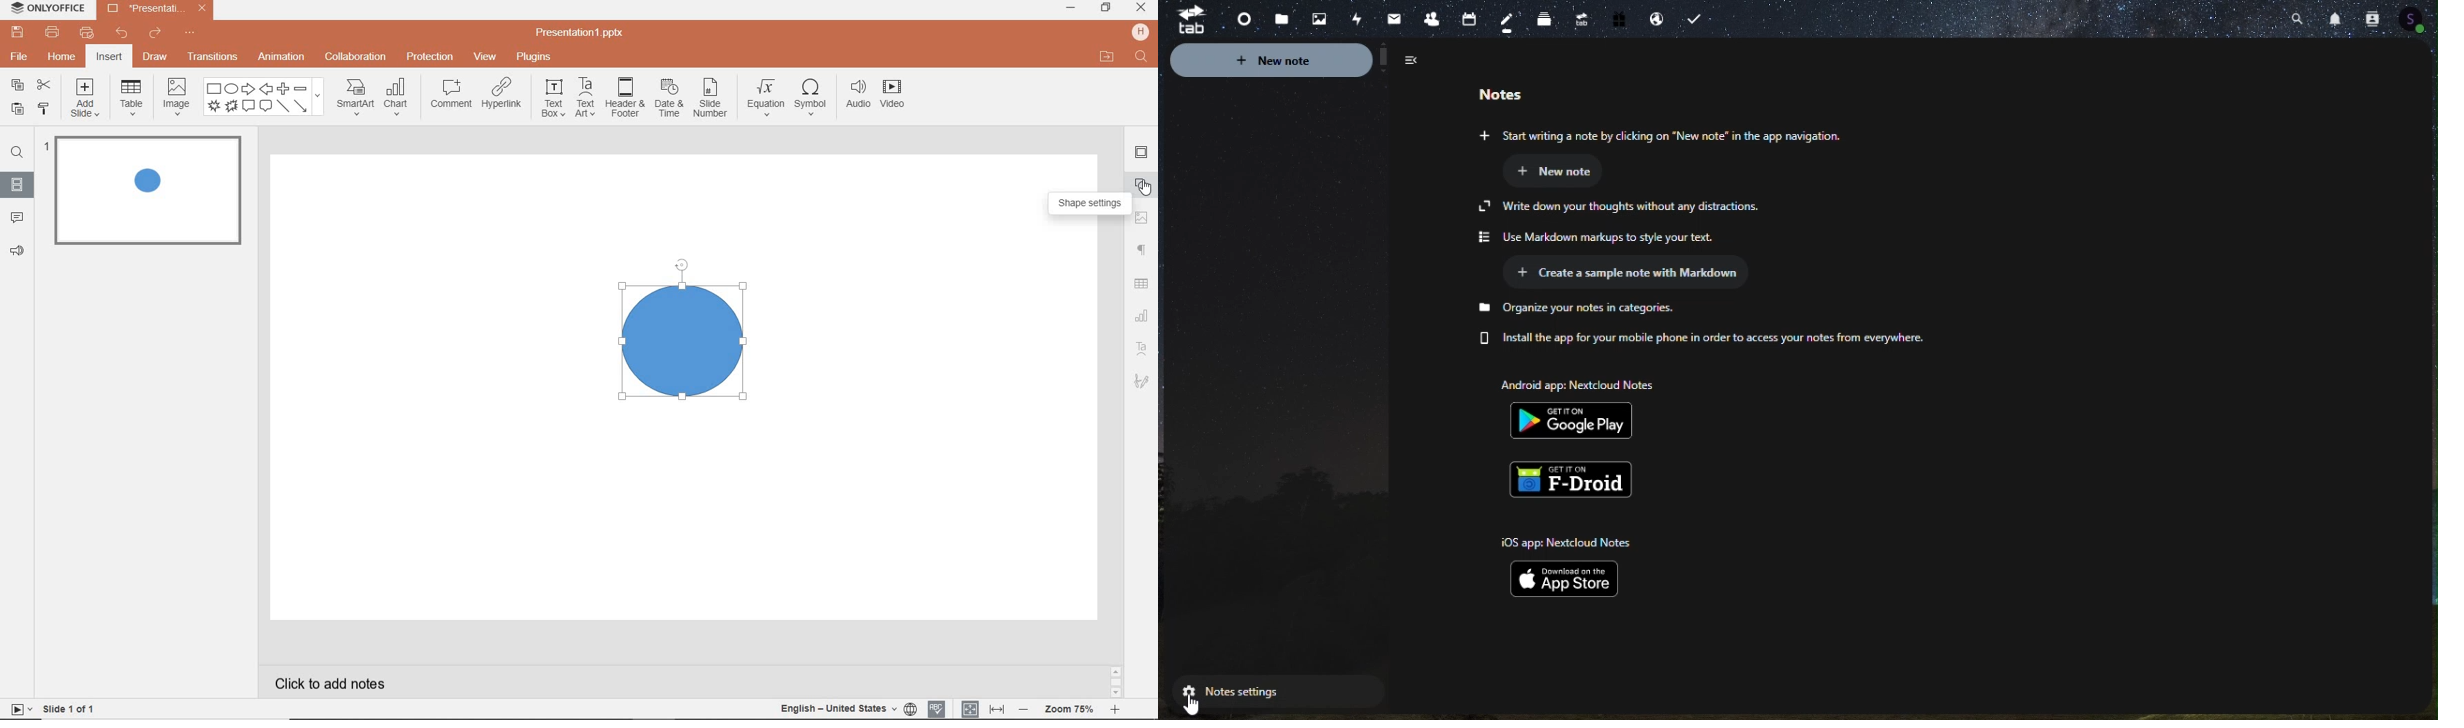 The height and width of the screenshot is (728, 2464). I want to click on quick print, so click(90, 32).